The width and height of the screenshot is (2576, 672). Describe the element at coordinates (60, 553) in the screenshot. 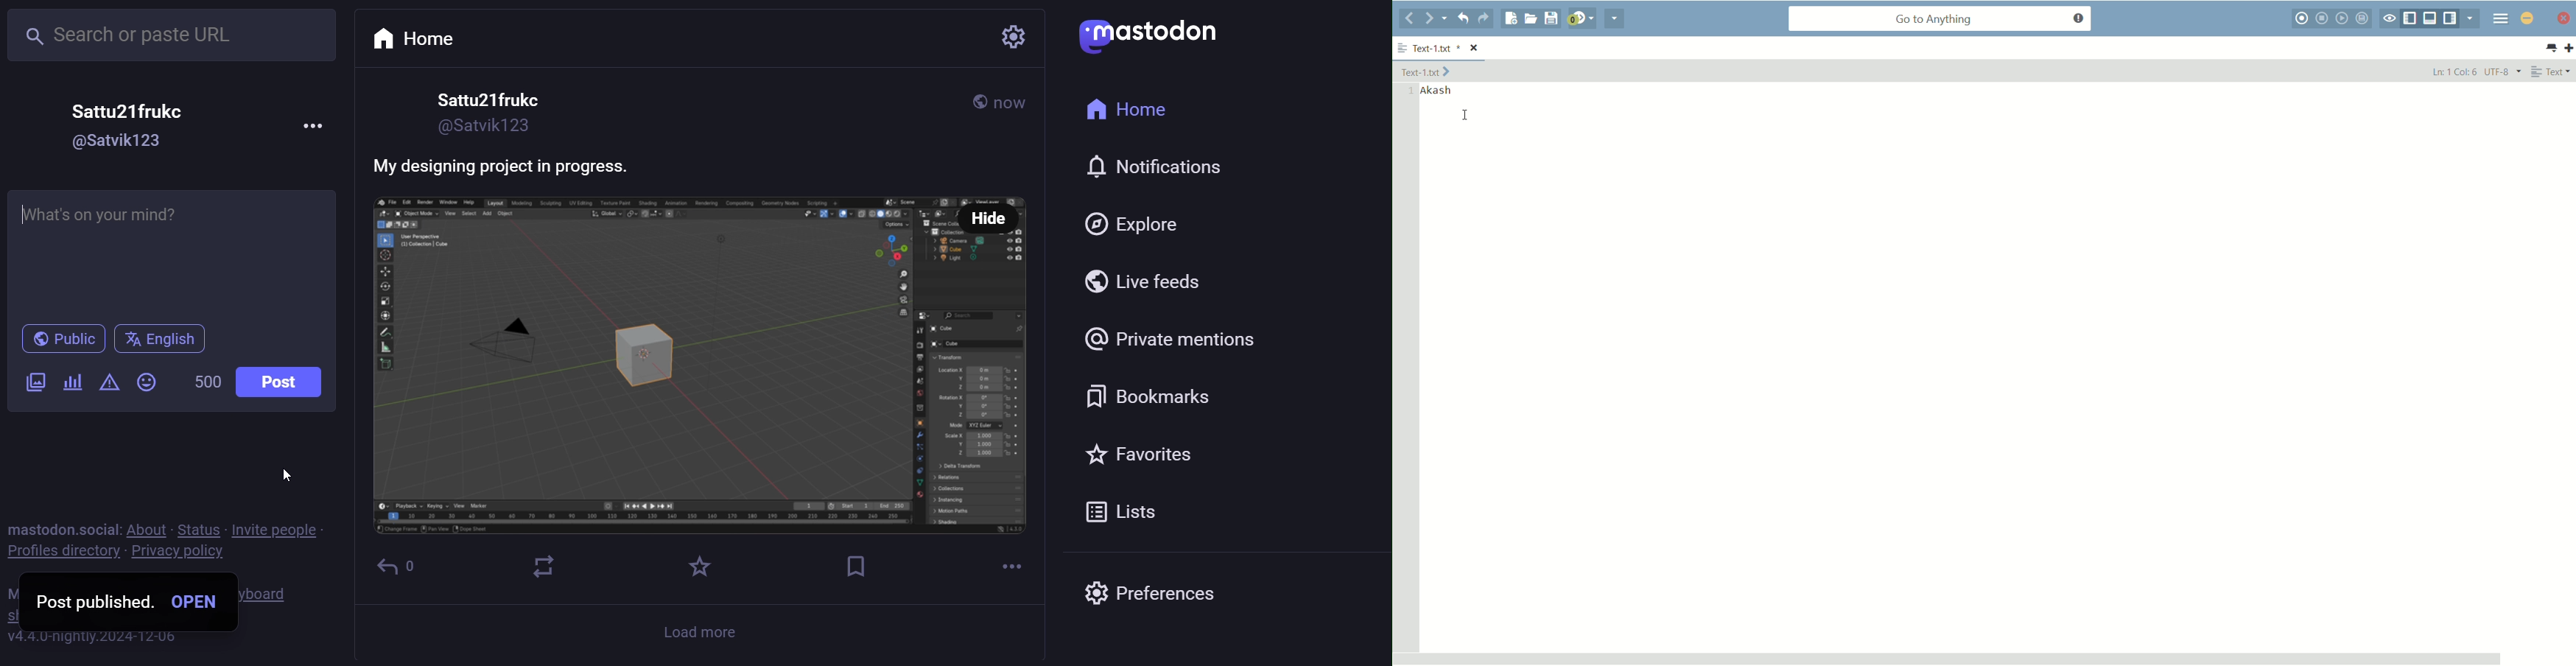

I see `profile` at that location.